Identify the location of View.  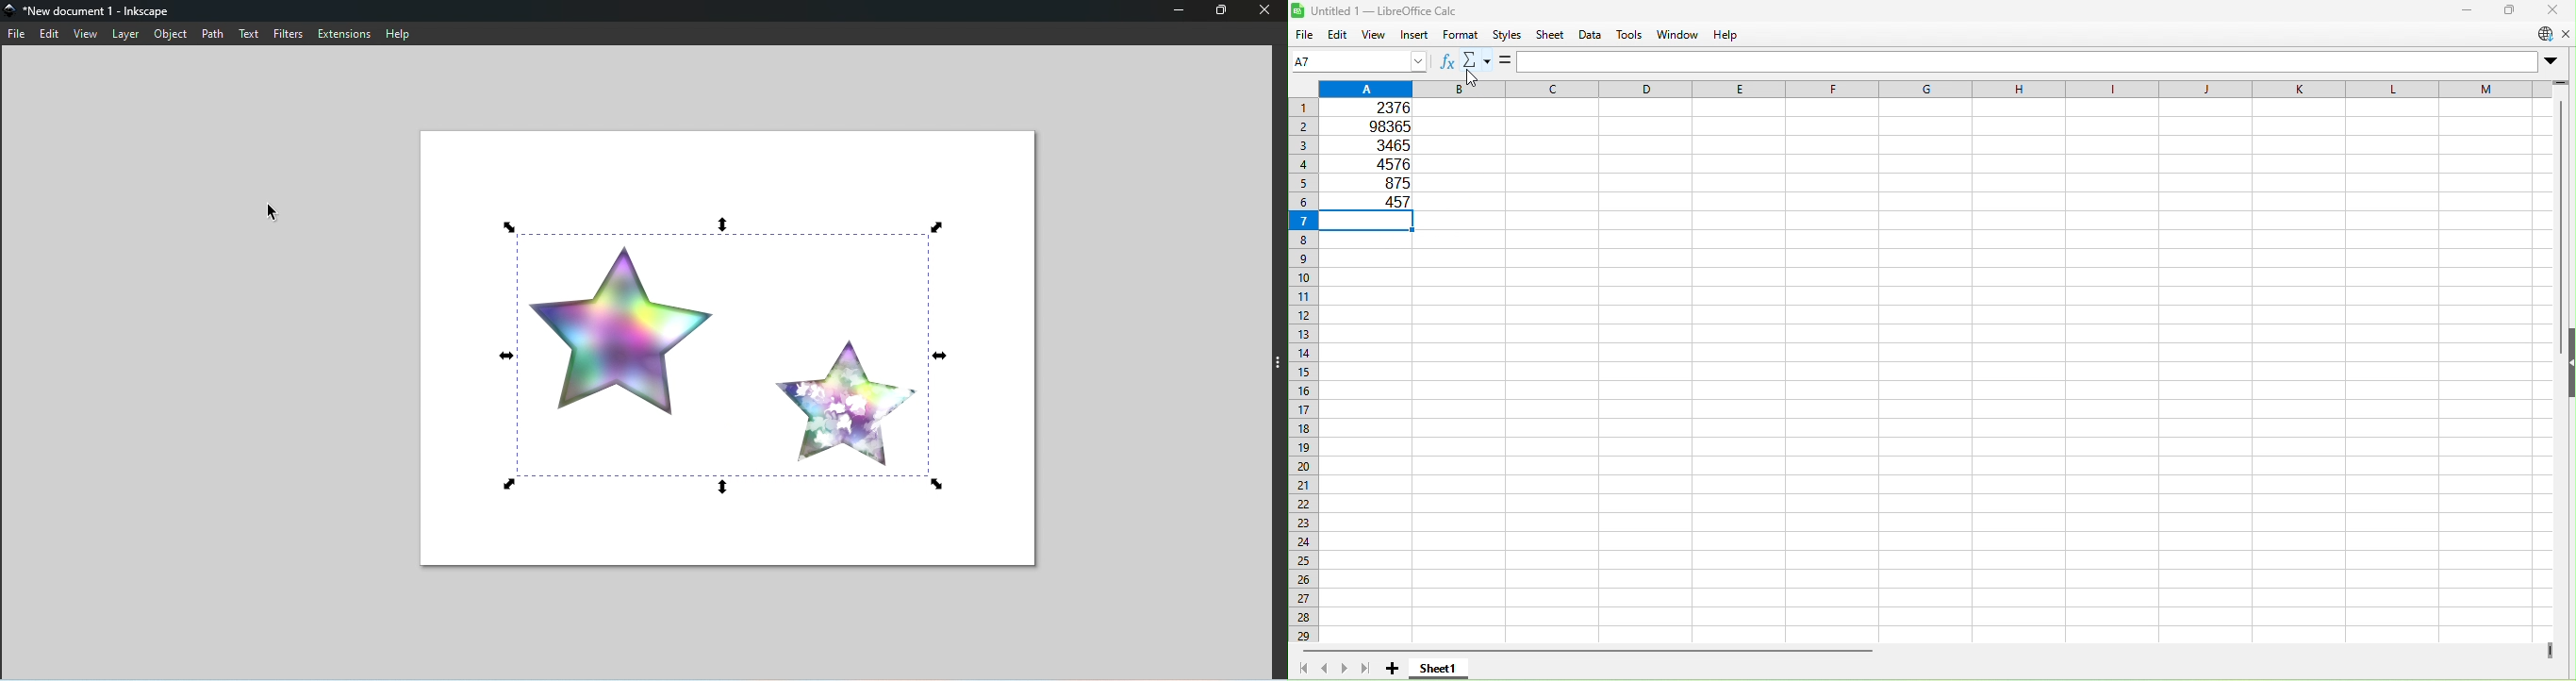
(1376, 35).